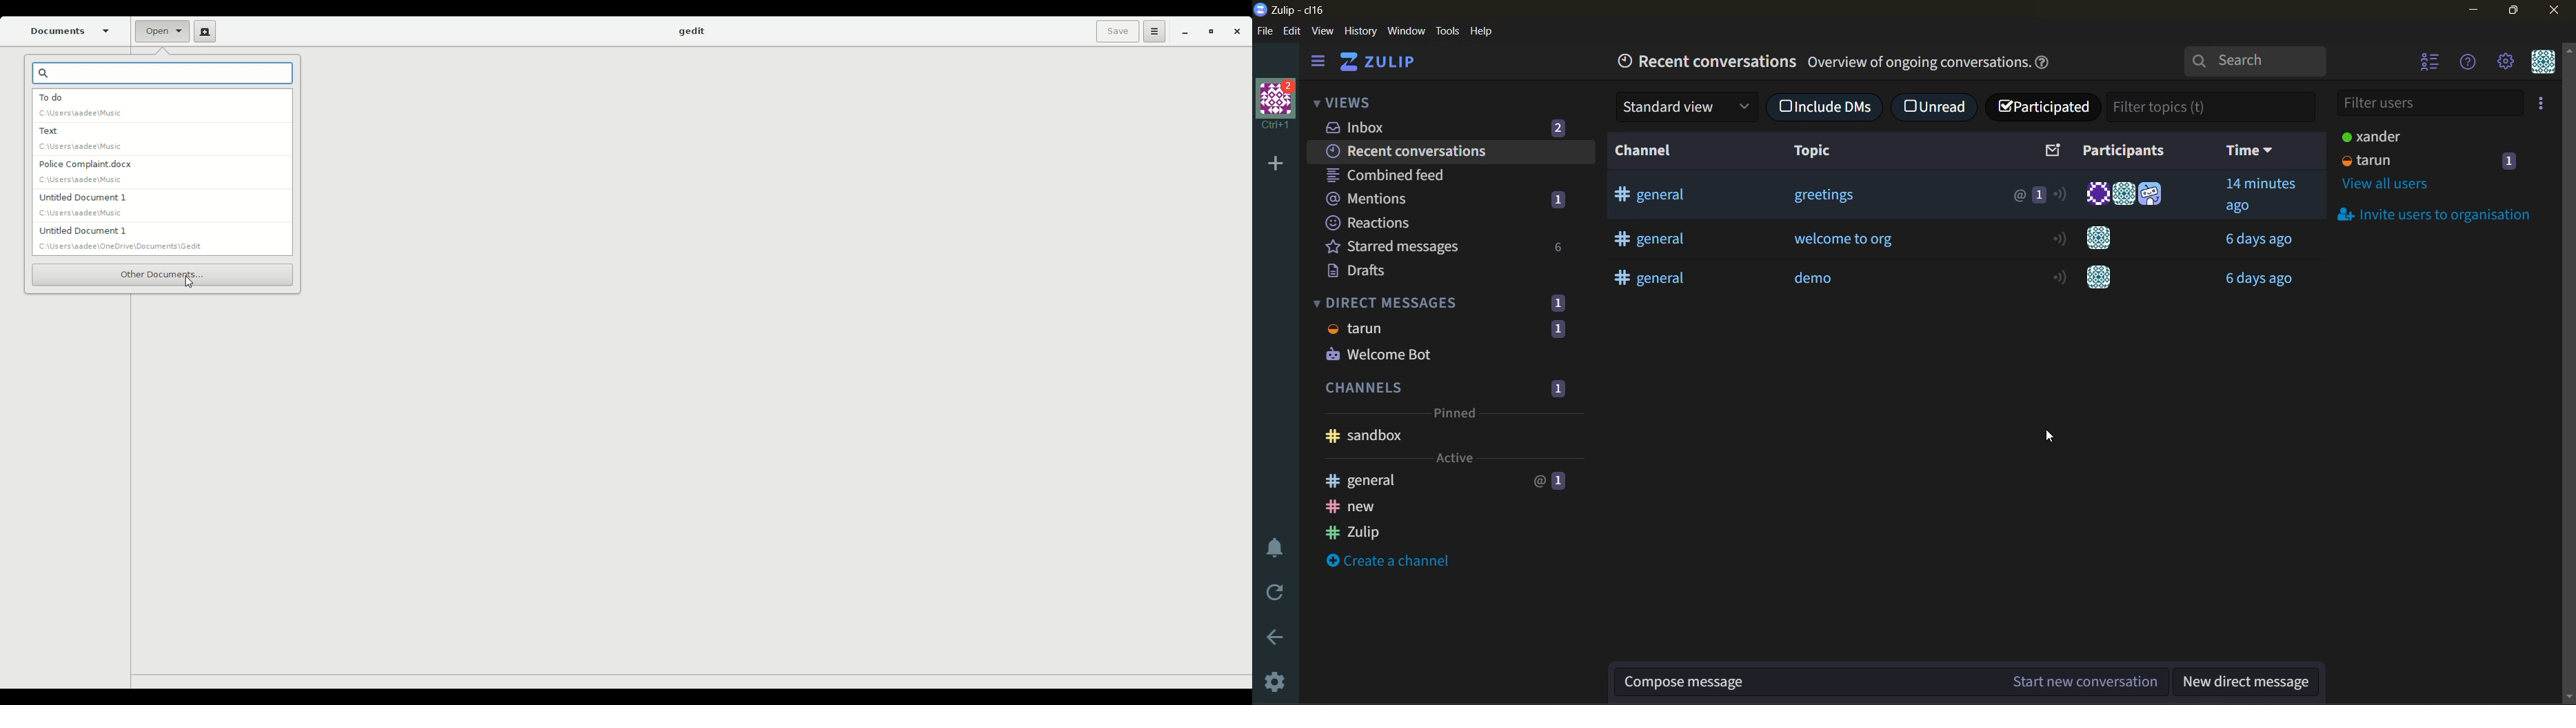 The image size is (2576, 728). I want to click on reactions, so click(1412, 223).